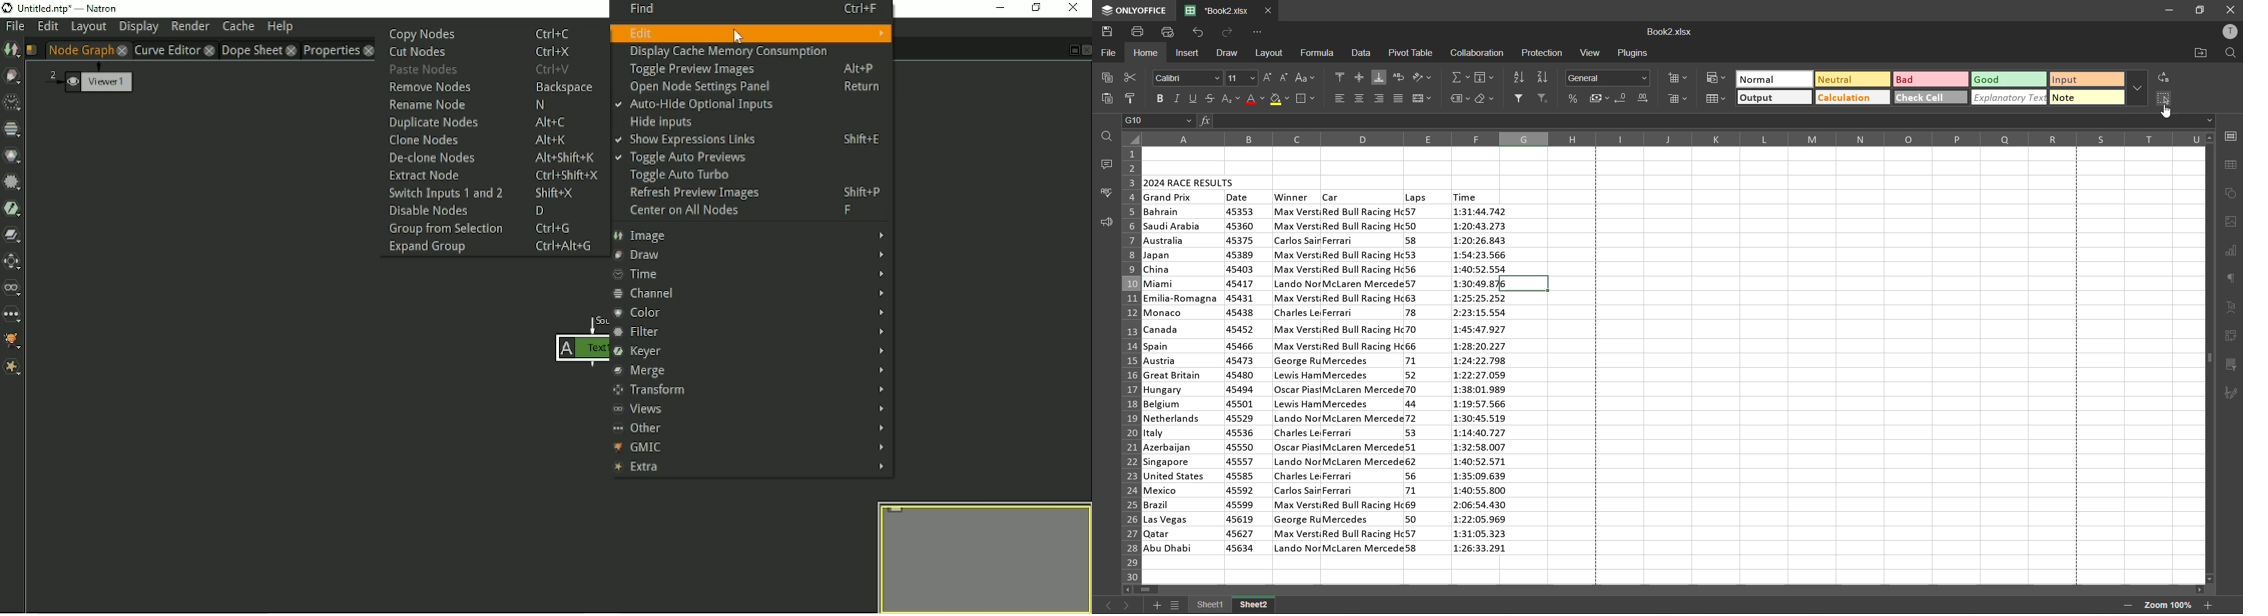  Describe the element at coordinates (2226, 31) in the screenshot. I see `profile` at that location.